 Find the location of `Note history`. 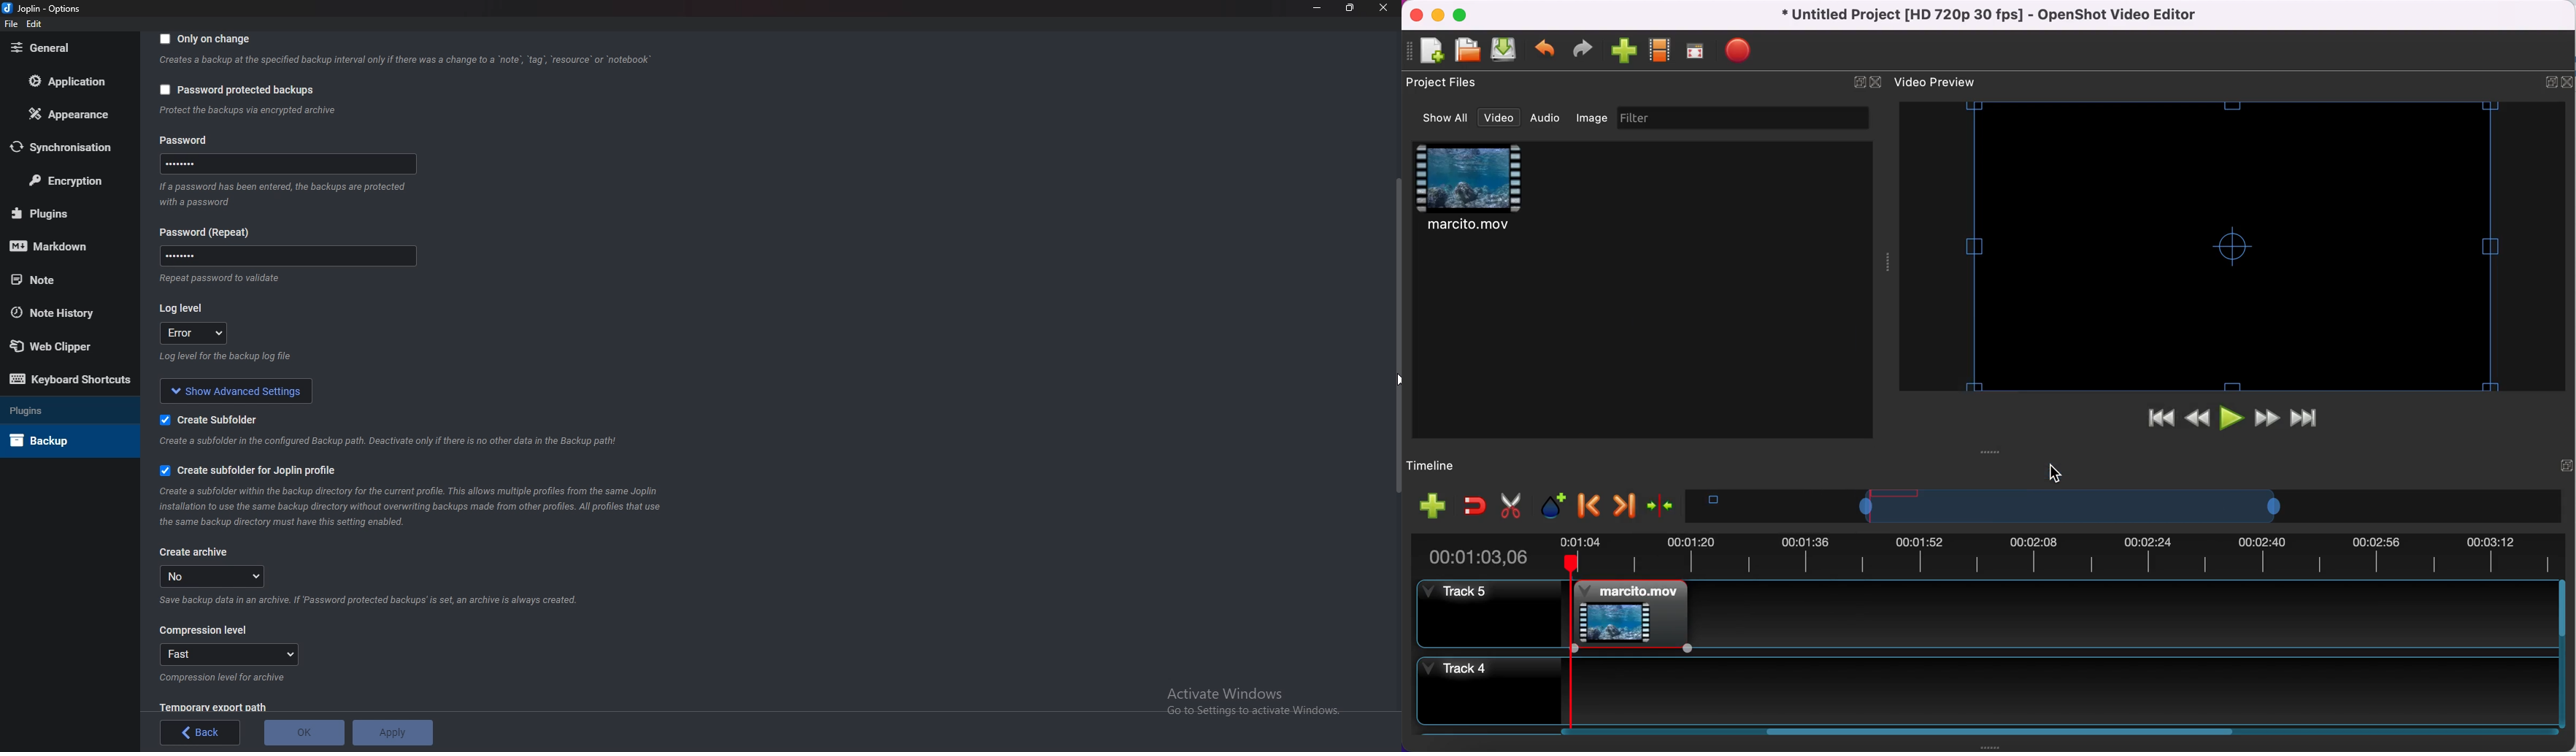

Note history is located at coordinates (64, 312).